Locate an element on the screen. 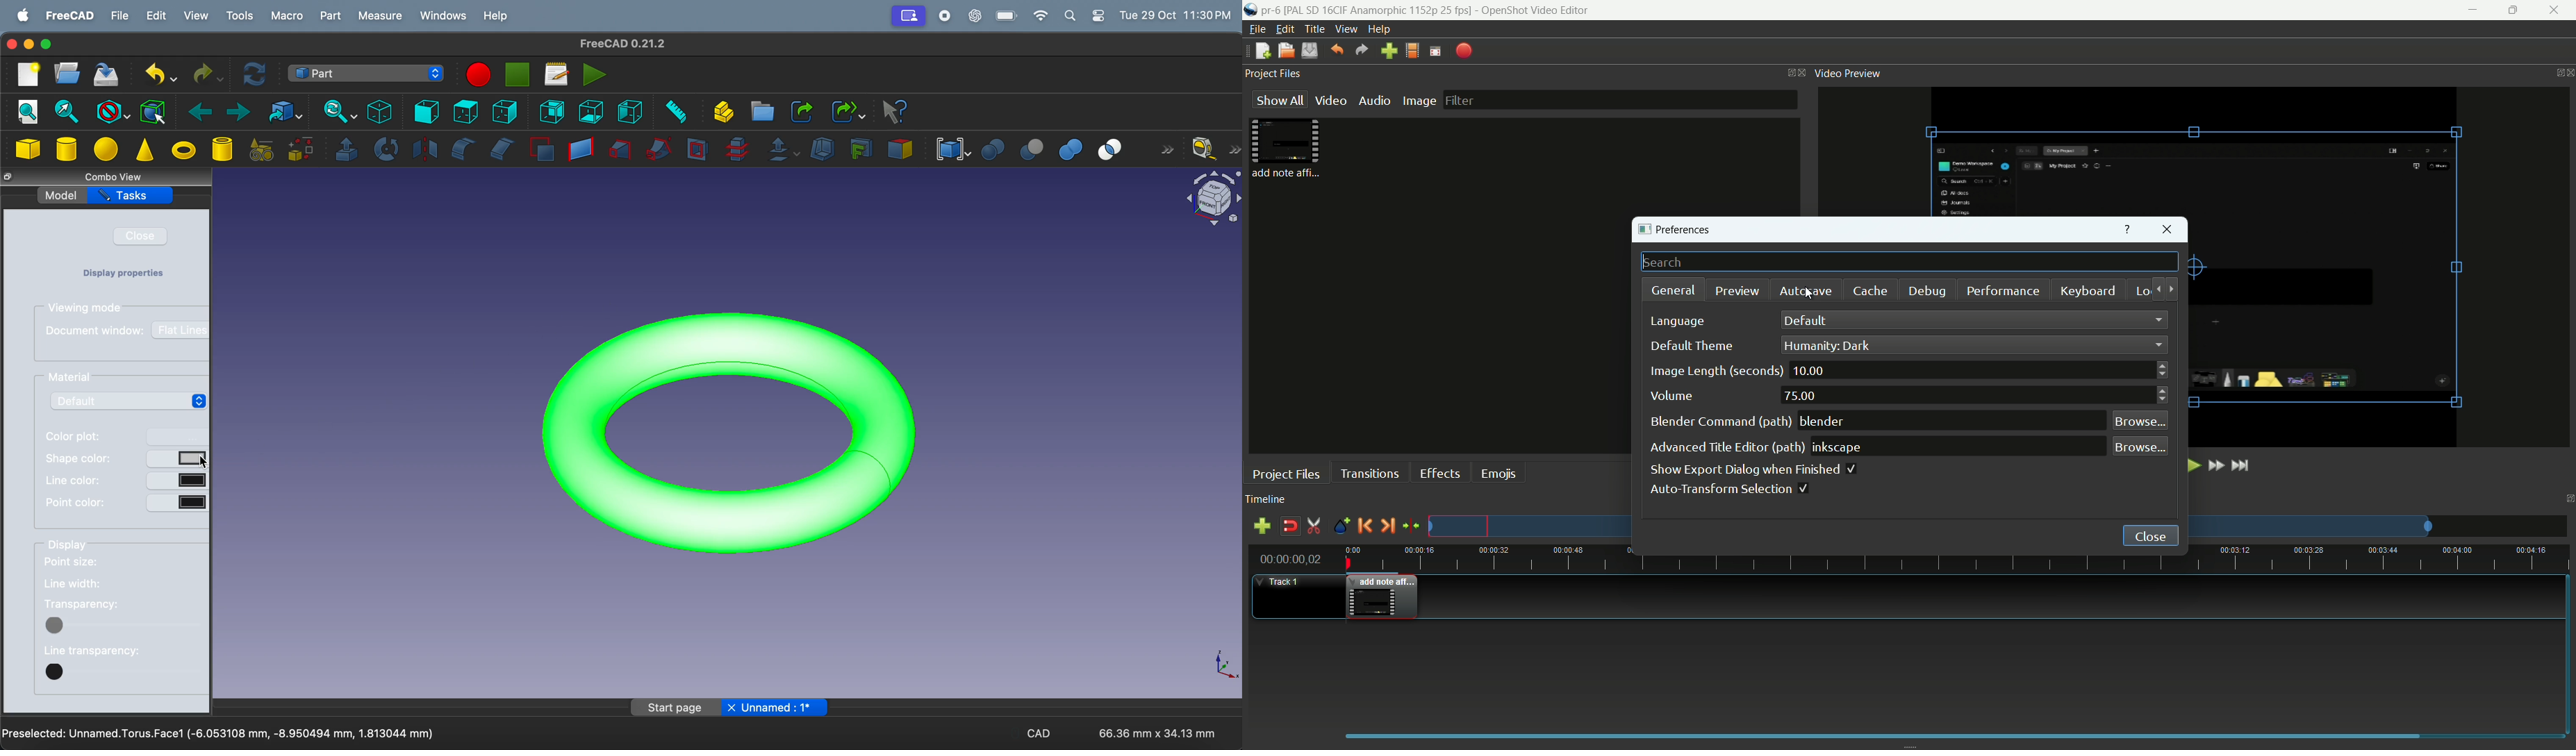 The height and width of the screenshot is (756, 2576). blender is located at coordinates (1823, 422).